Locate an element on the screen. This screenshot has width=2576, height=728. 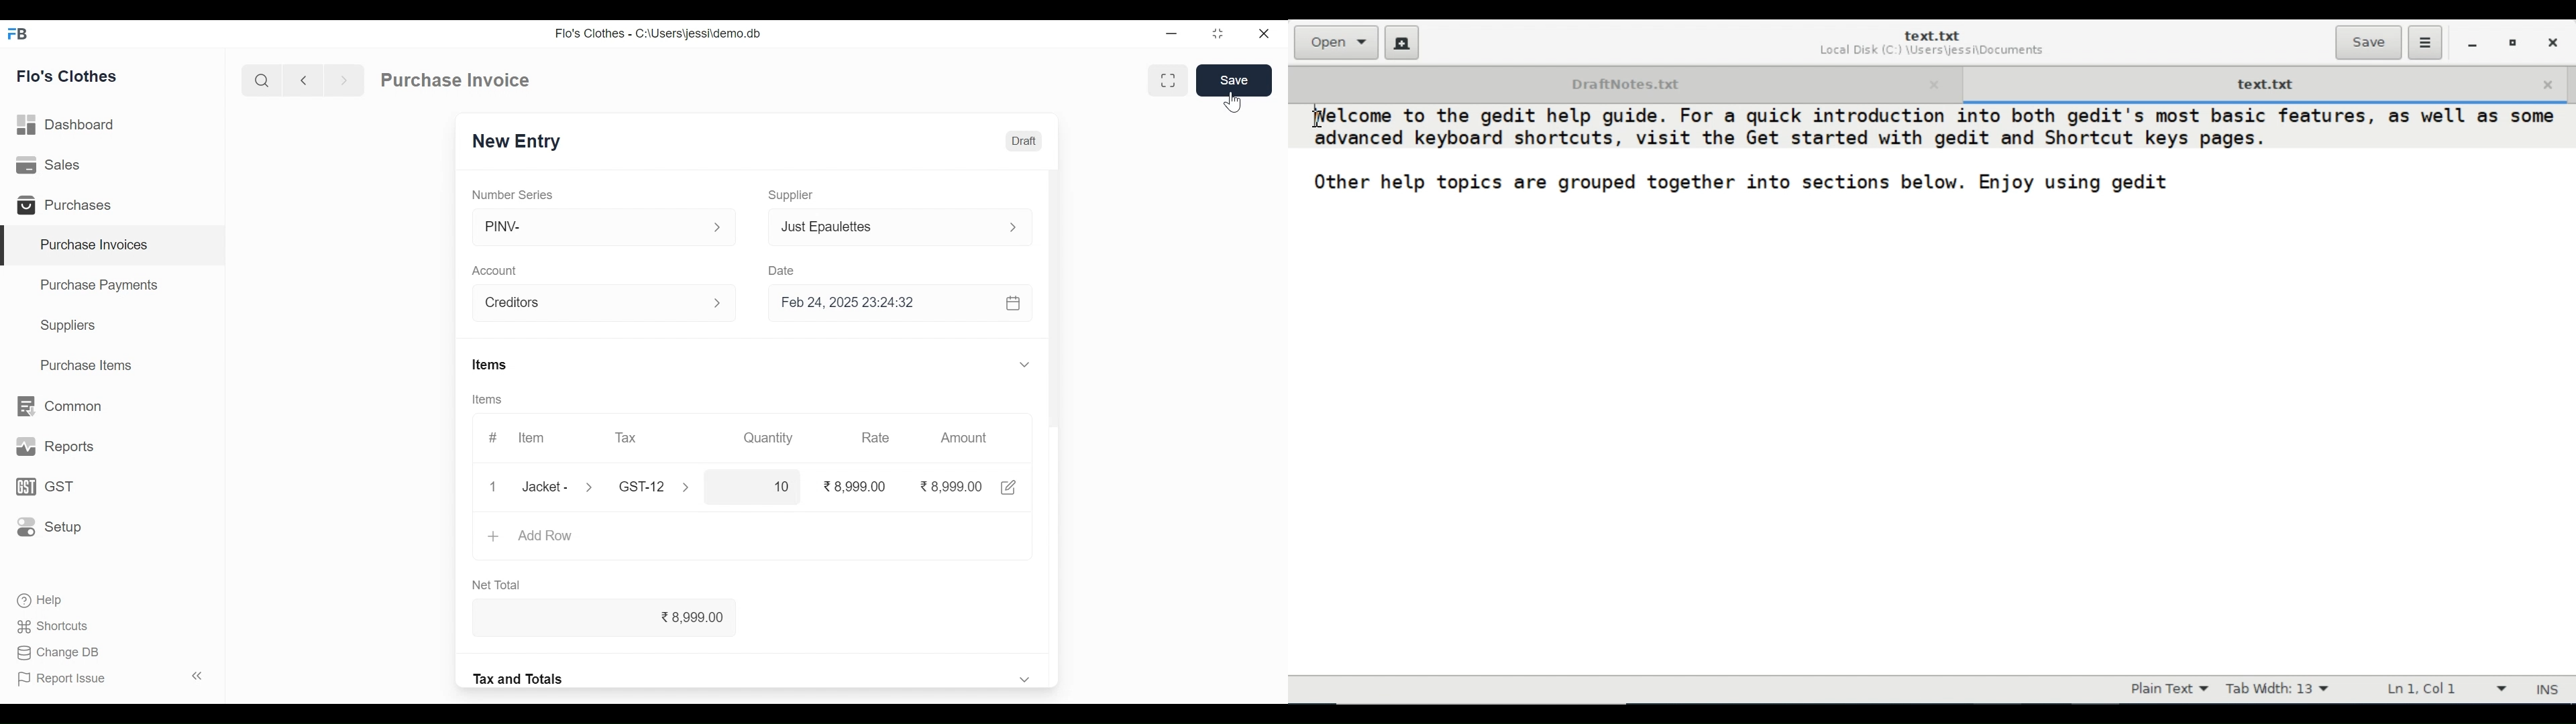
Supplier is located at coordinates (794, 196).